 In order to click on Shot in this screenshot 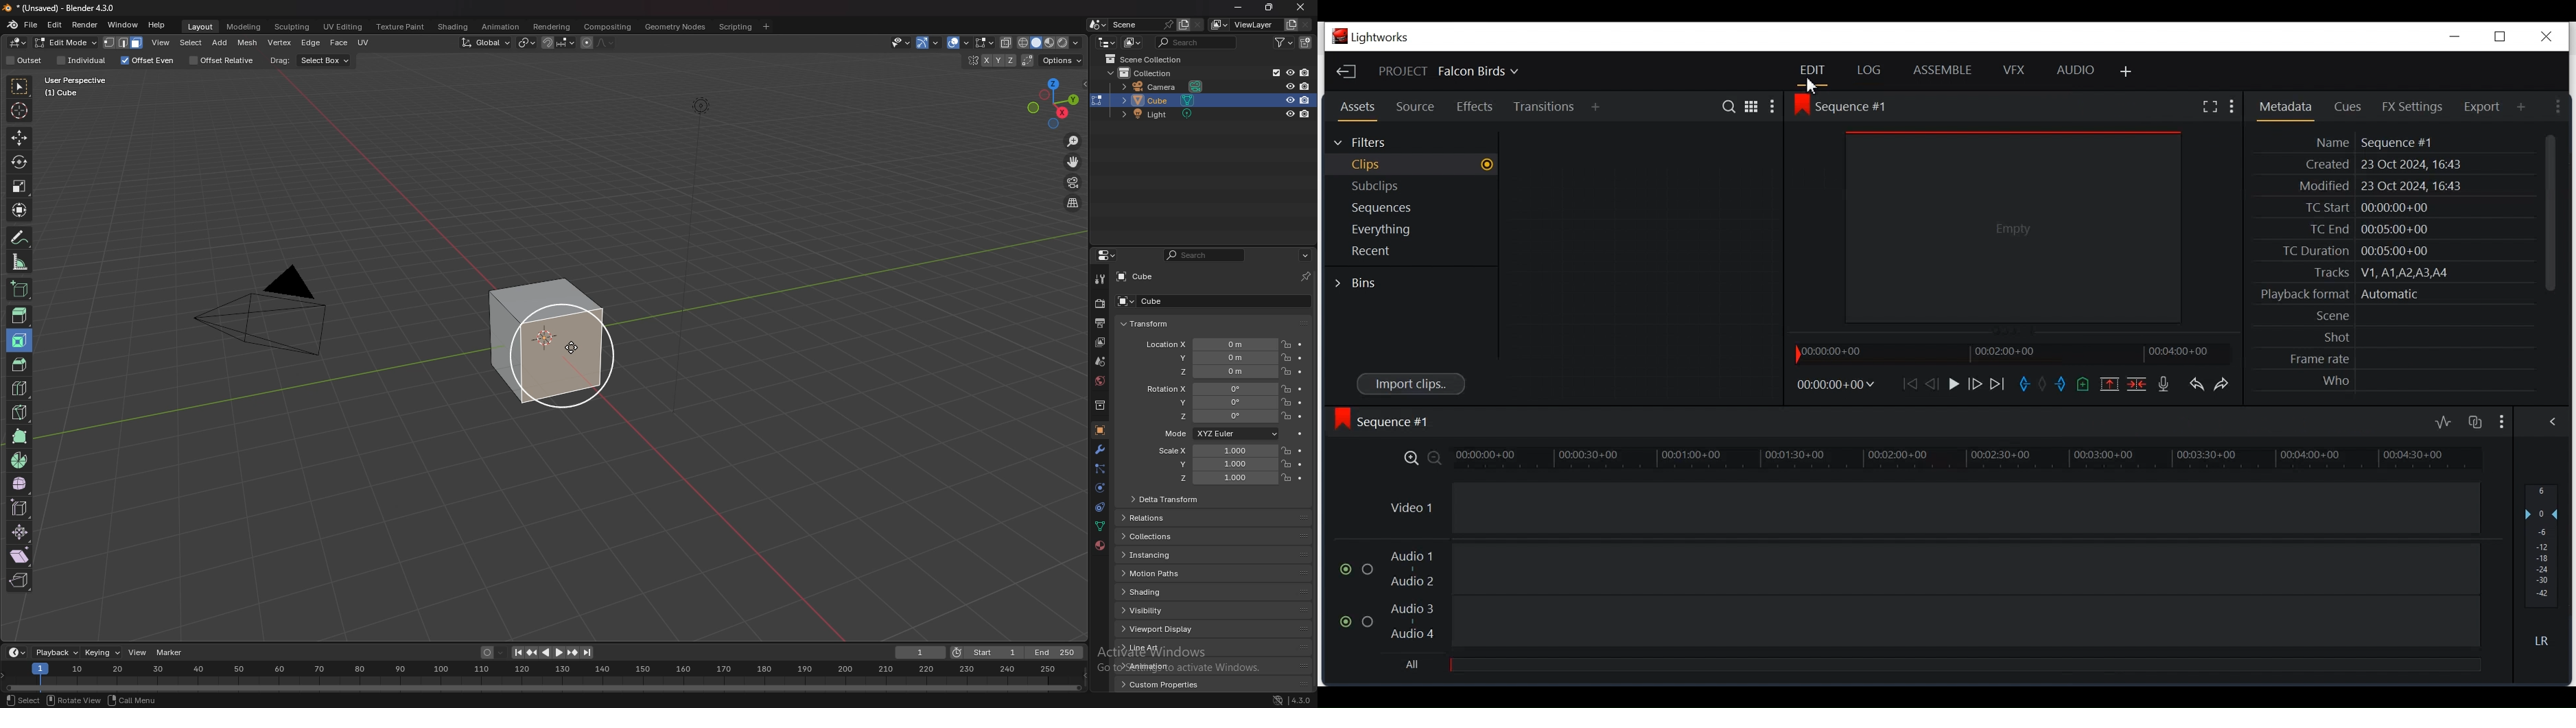, I will do `click(2345, 336)`.